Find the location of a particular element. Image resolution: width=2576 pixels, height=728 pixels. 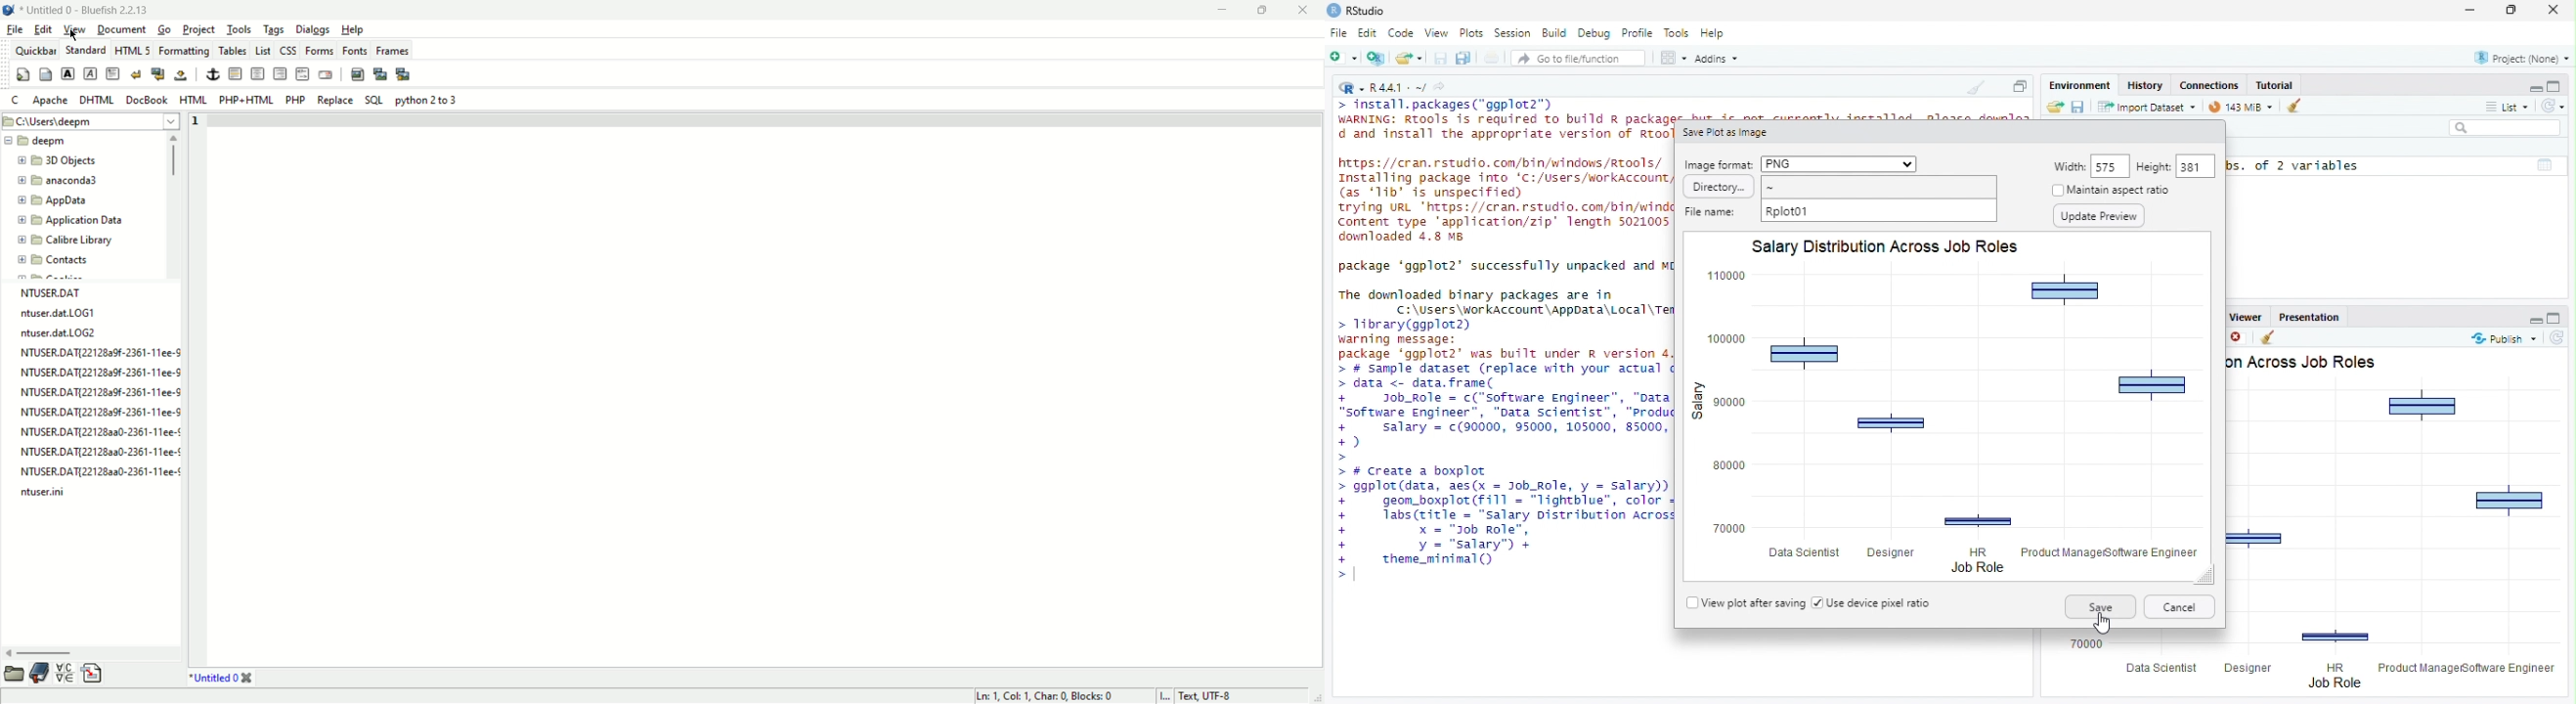

break is located at coordinates (136, 72).